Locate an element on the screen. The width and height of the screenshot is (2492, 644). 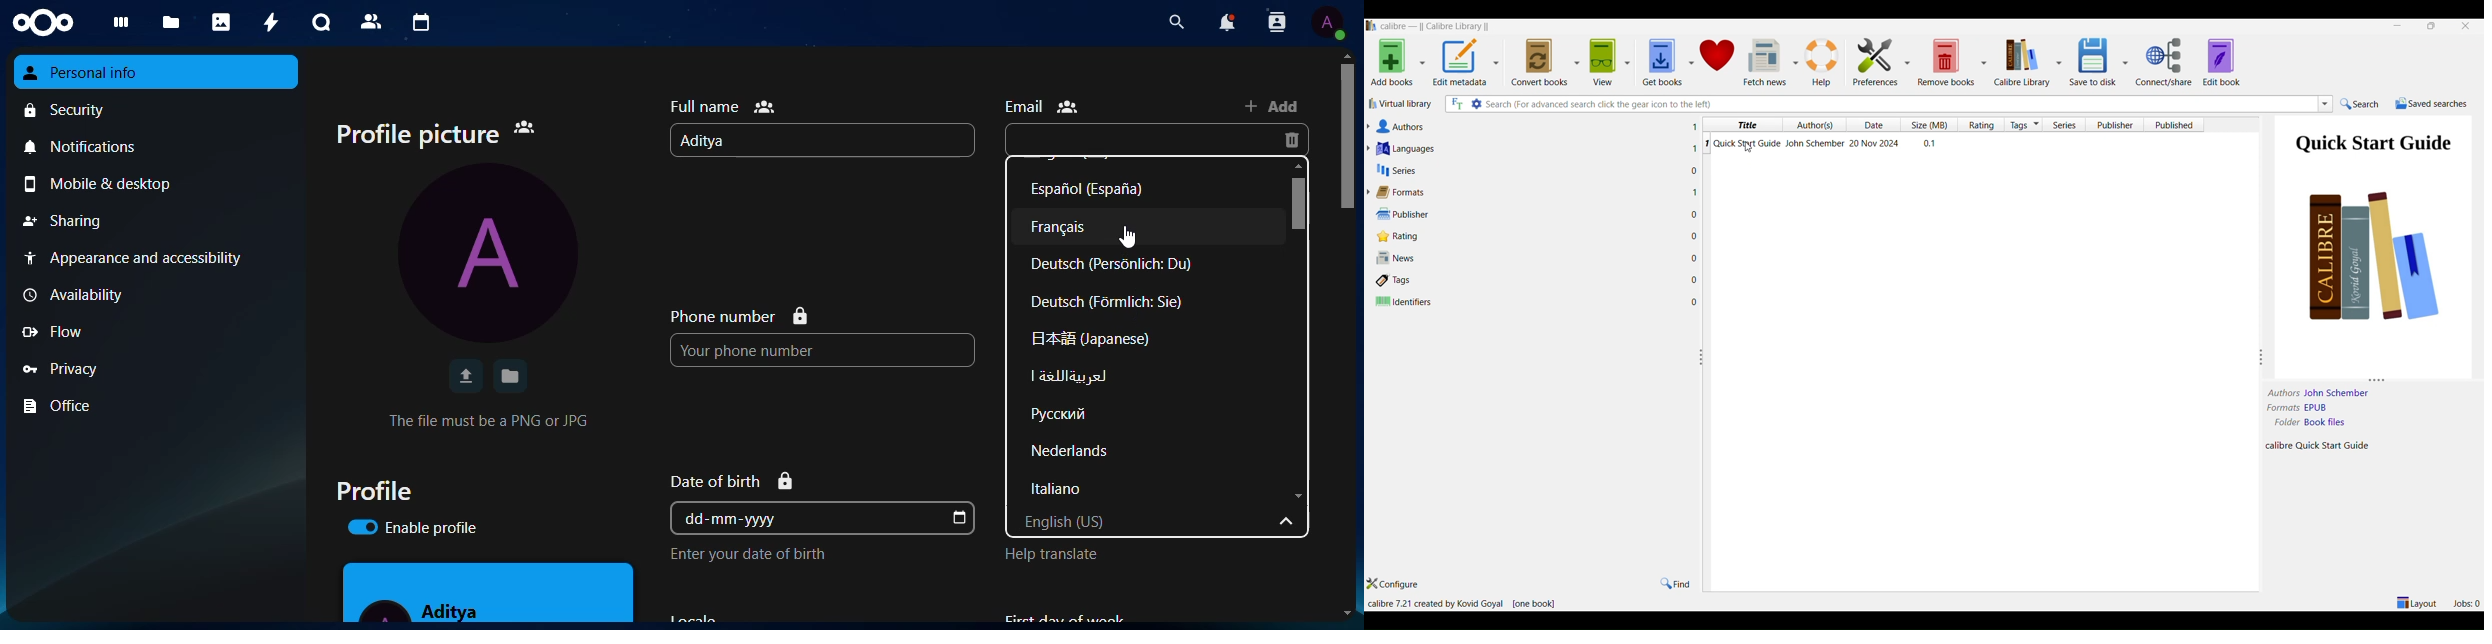
Callibre library is located at coordinates (1433, 27).